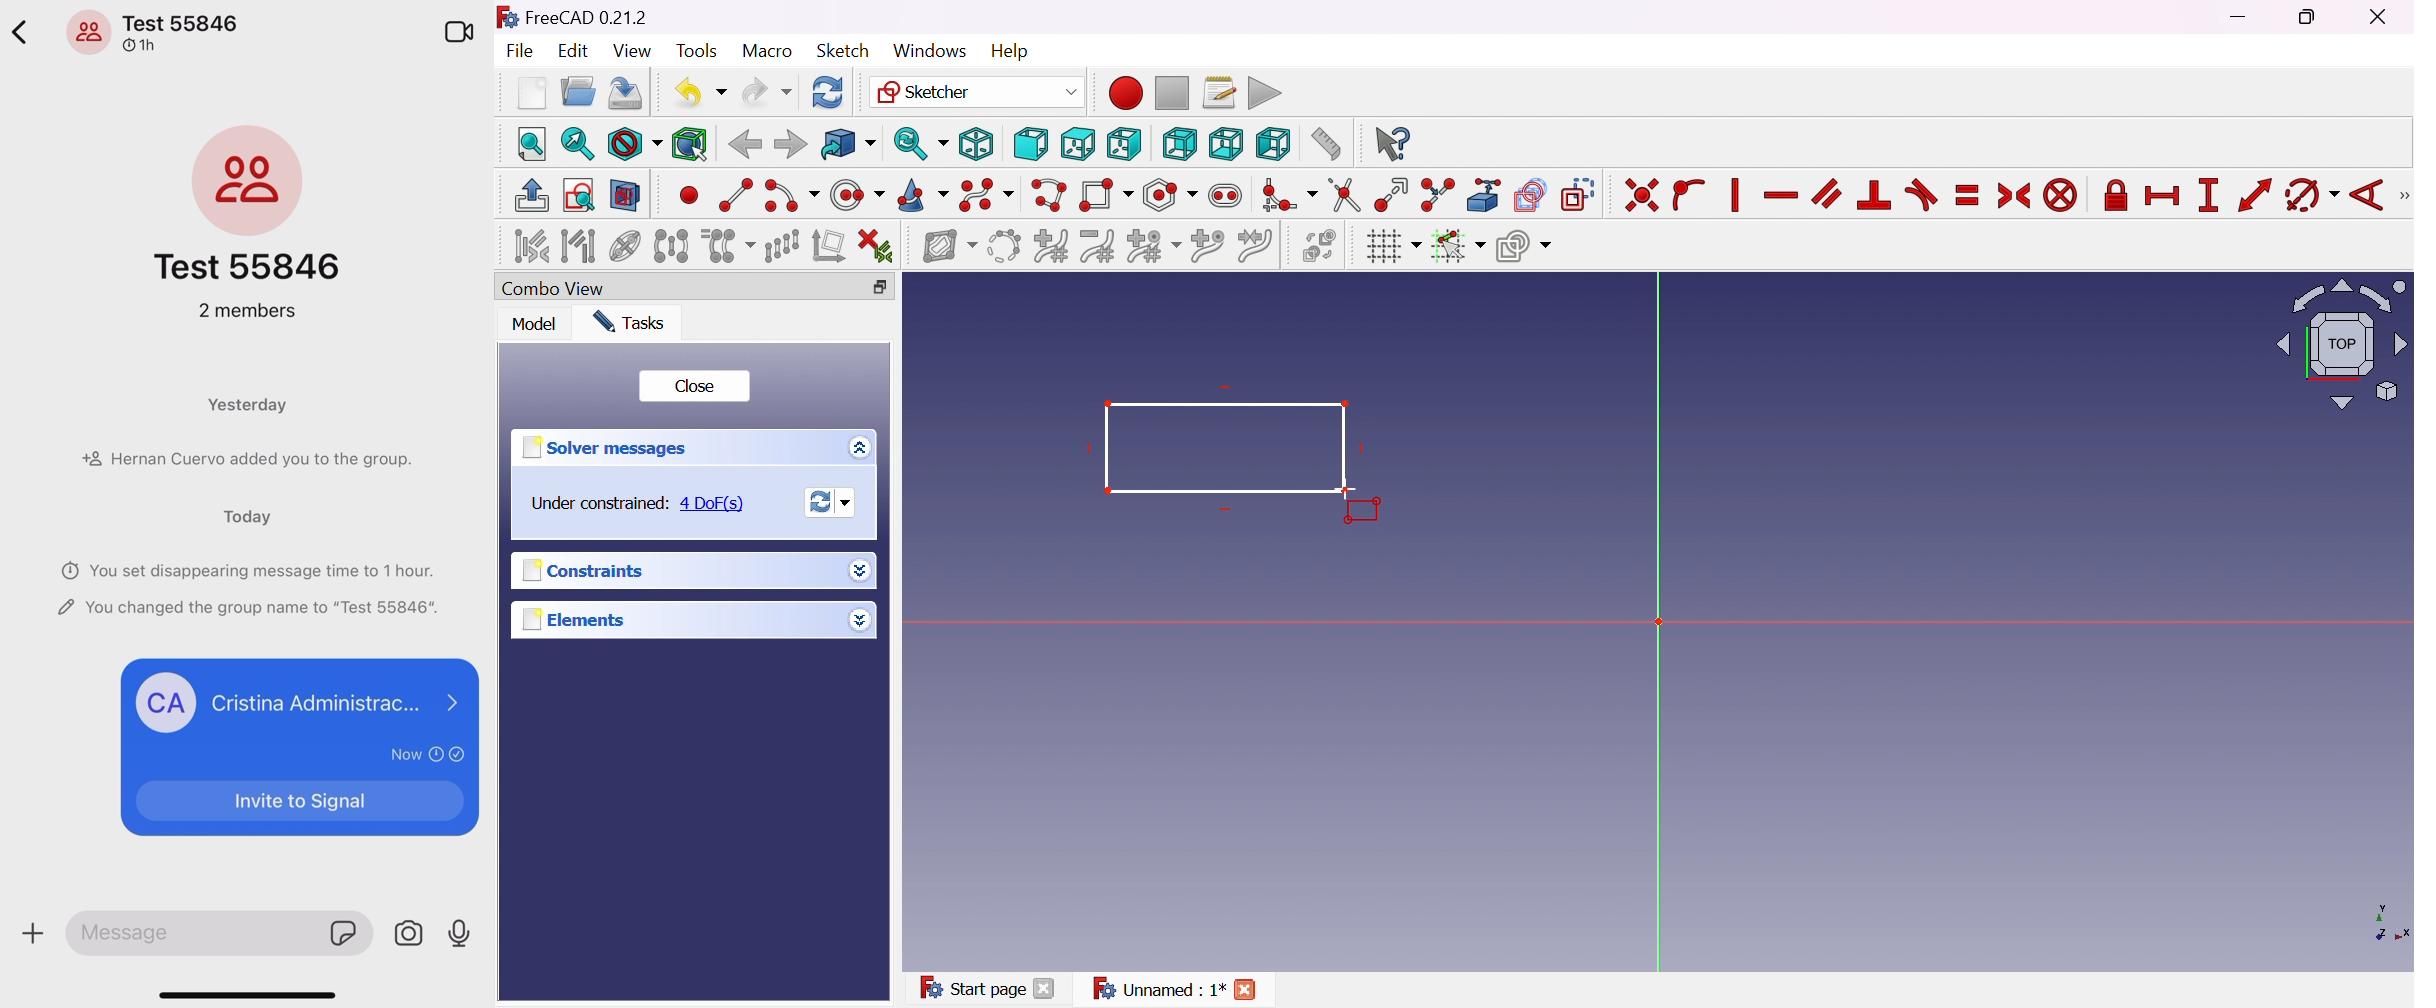 The height and width of the screenshot is (1008, 2436). Describe the element at coordinates (1921, 196) in the screenshot. I see `Constrain tangent` at that location.